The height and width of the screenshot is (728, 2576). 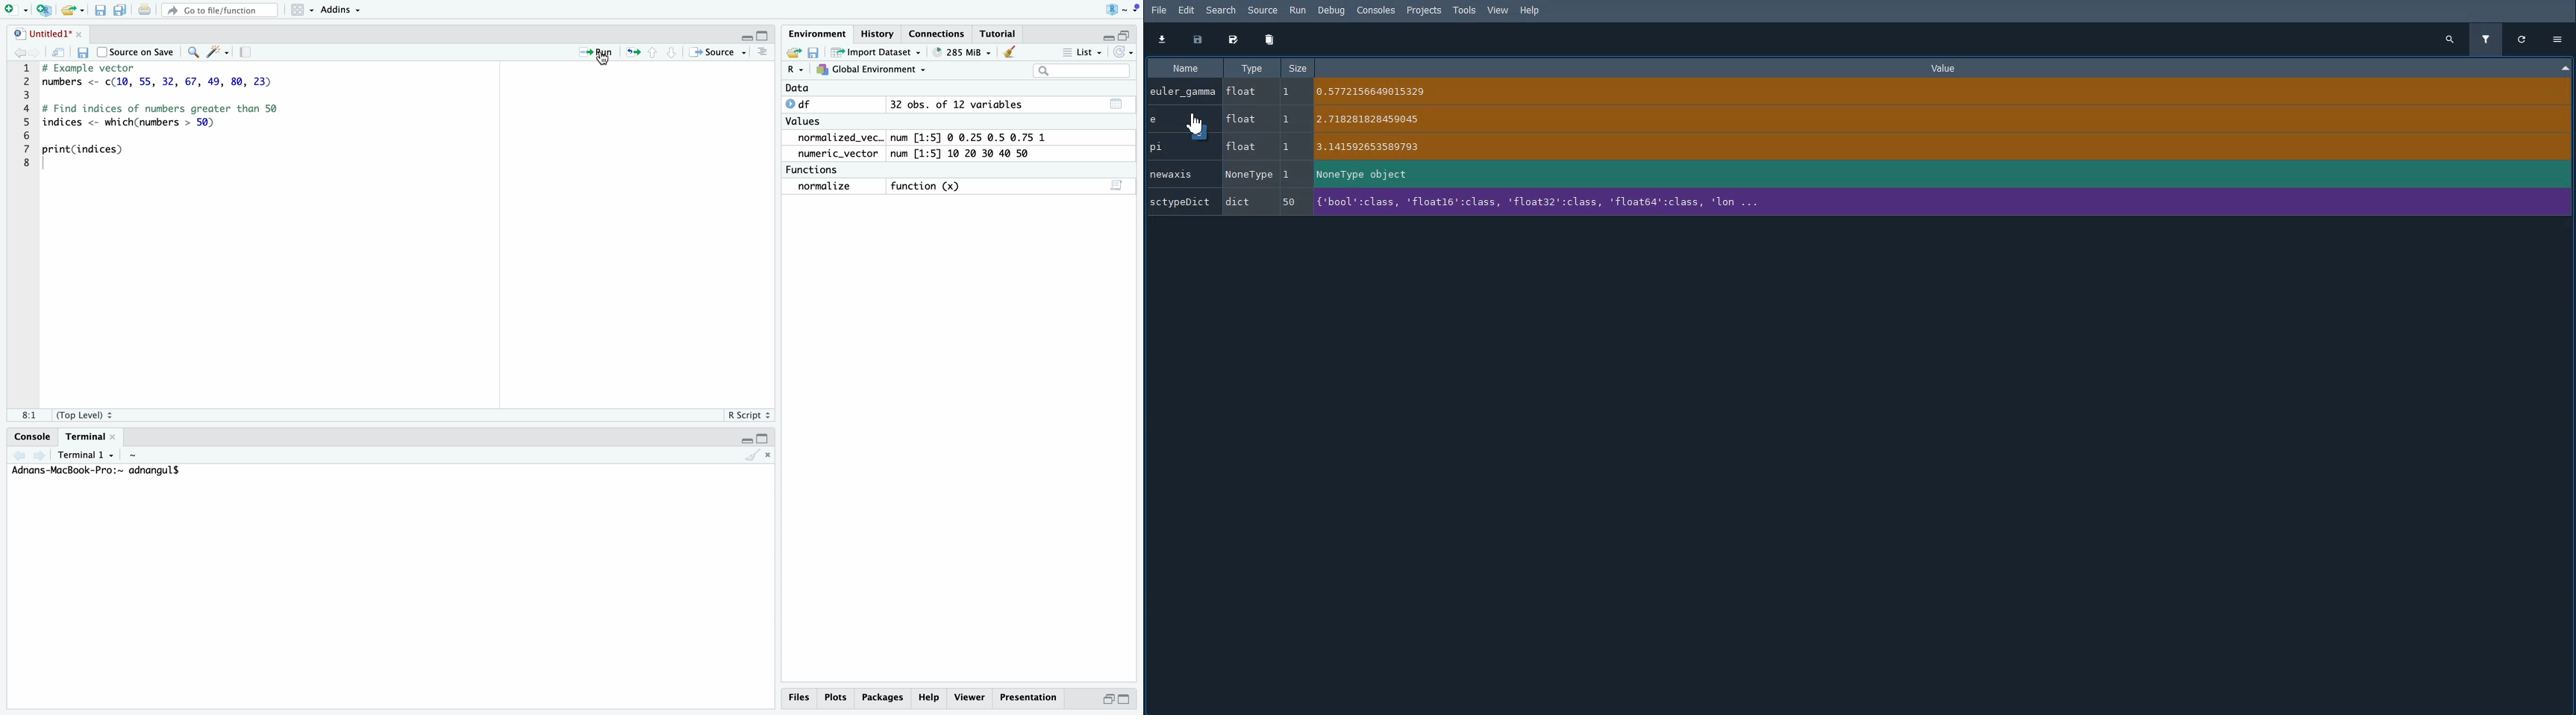 I want to click on MAXIMISE, so click(x=764, y=36).